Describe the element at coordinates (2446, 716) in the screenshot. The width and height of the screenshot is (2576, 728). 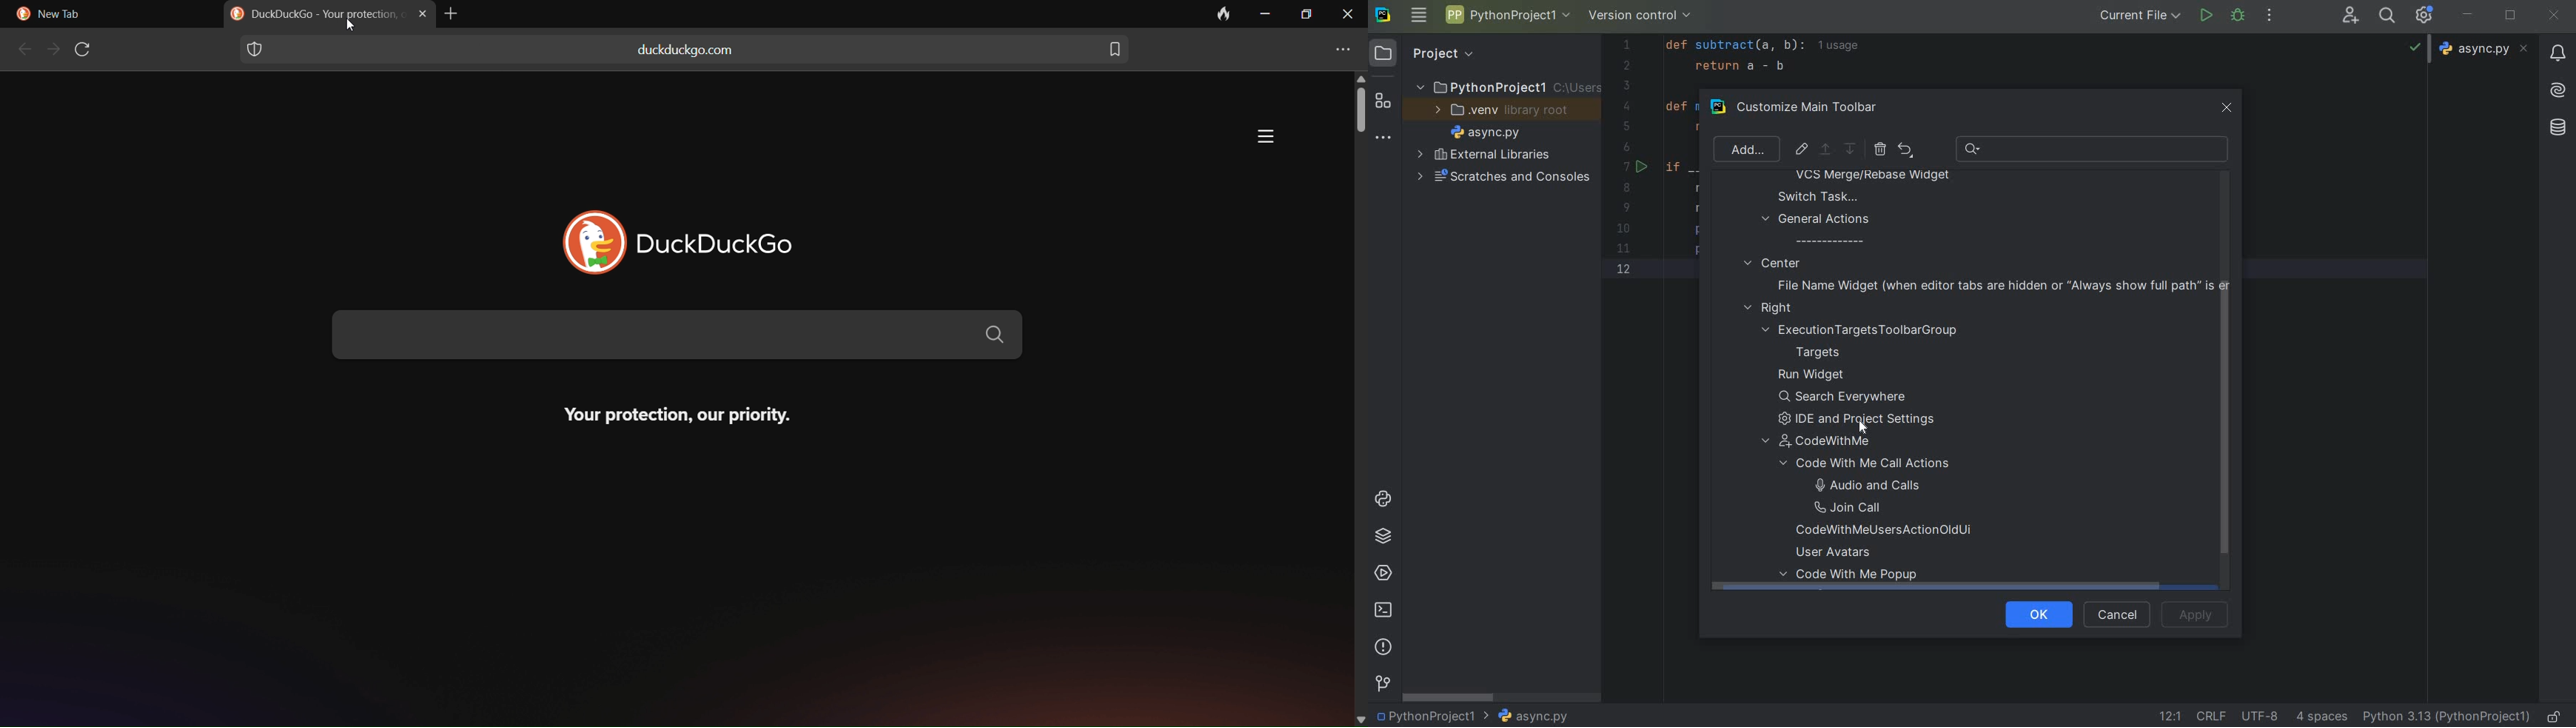
I see `CURRENT INTERPRETER` at that location.